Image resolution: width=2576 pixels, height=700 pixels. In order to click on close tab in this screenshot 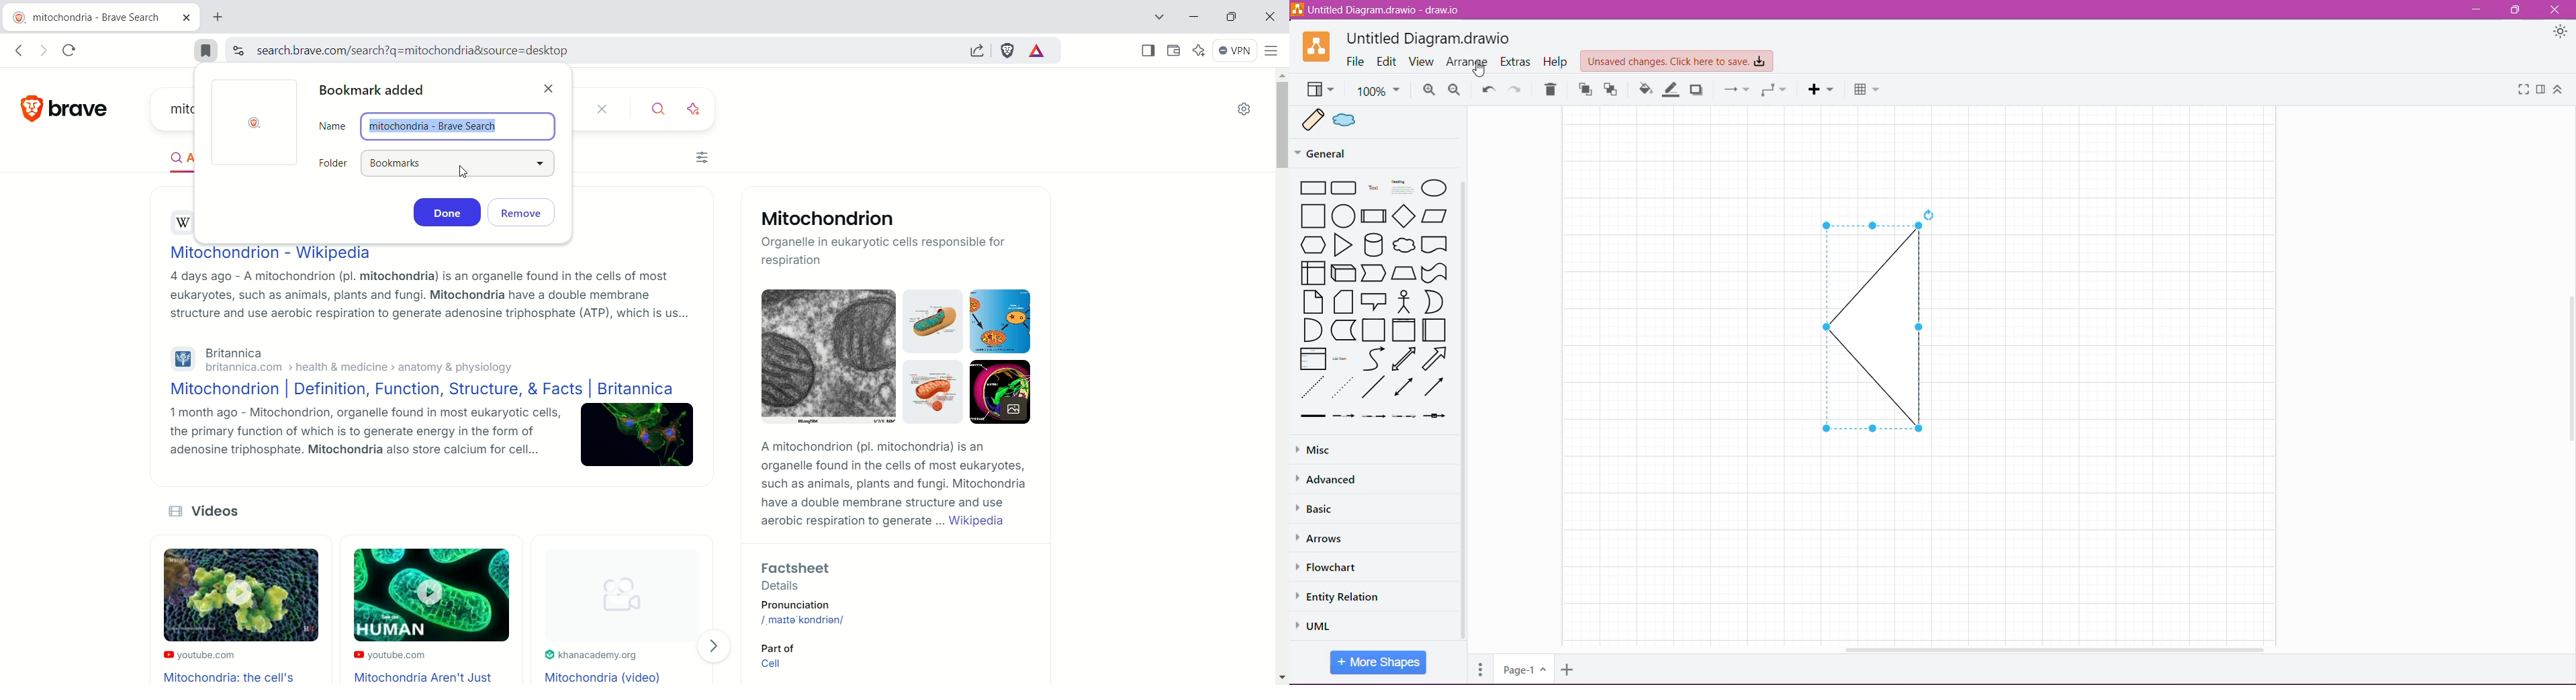, I will do `click(186, 19)`.